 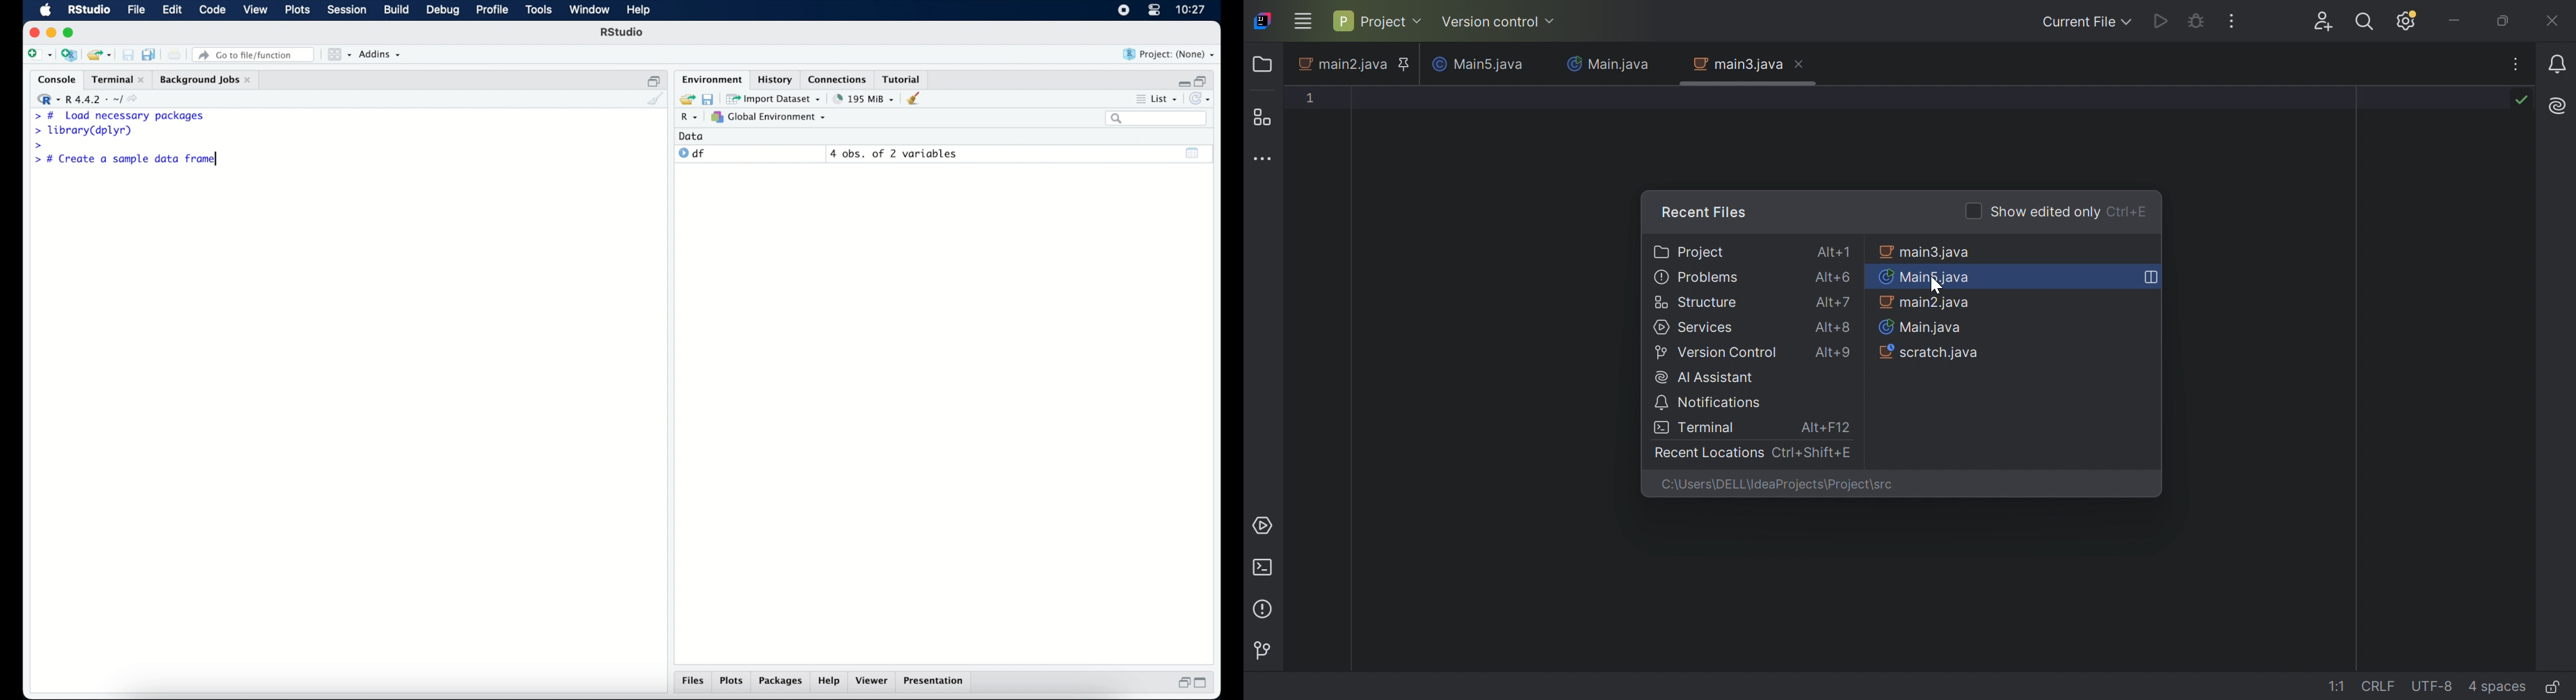 What do you see at coordinates (1156, 119) in the screenshot?
I see `search bar` at bounding box center [1156, 119].